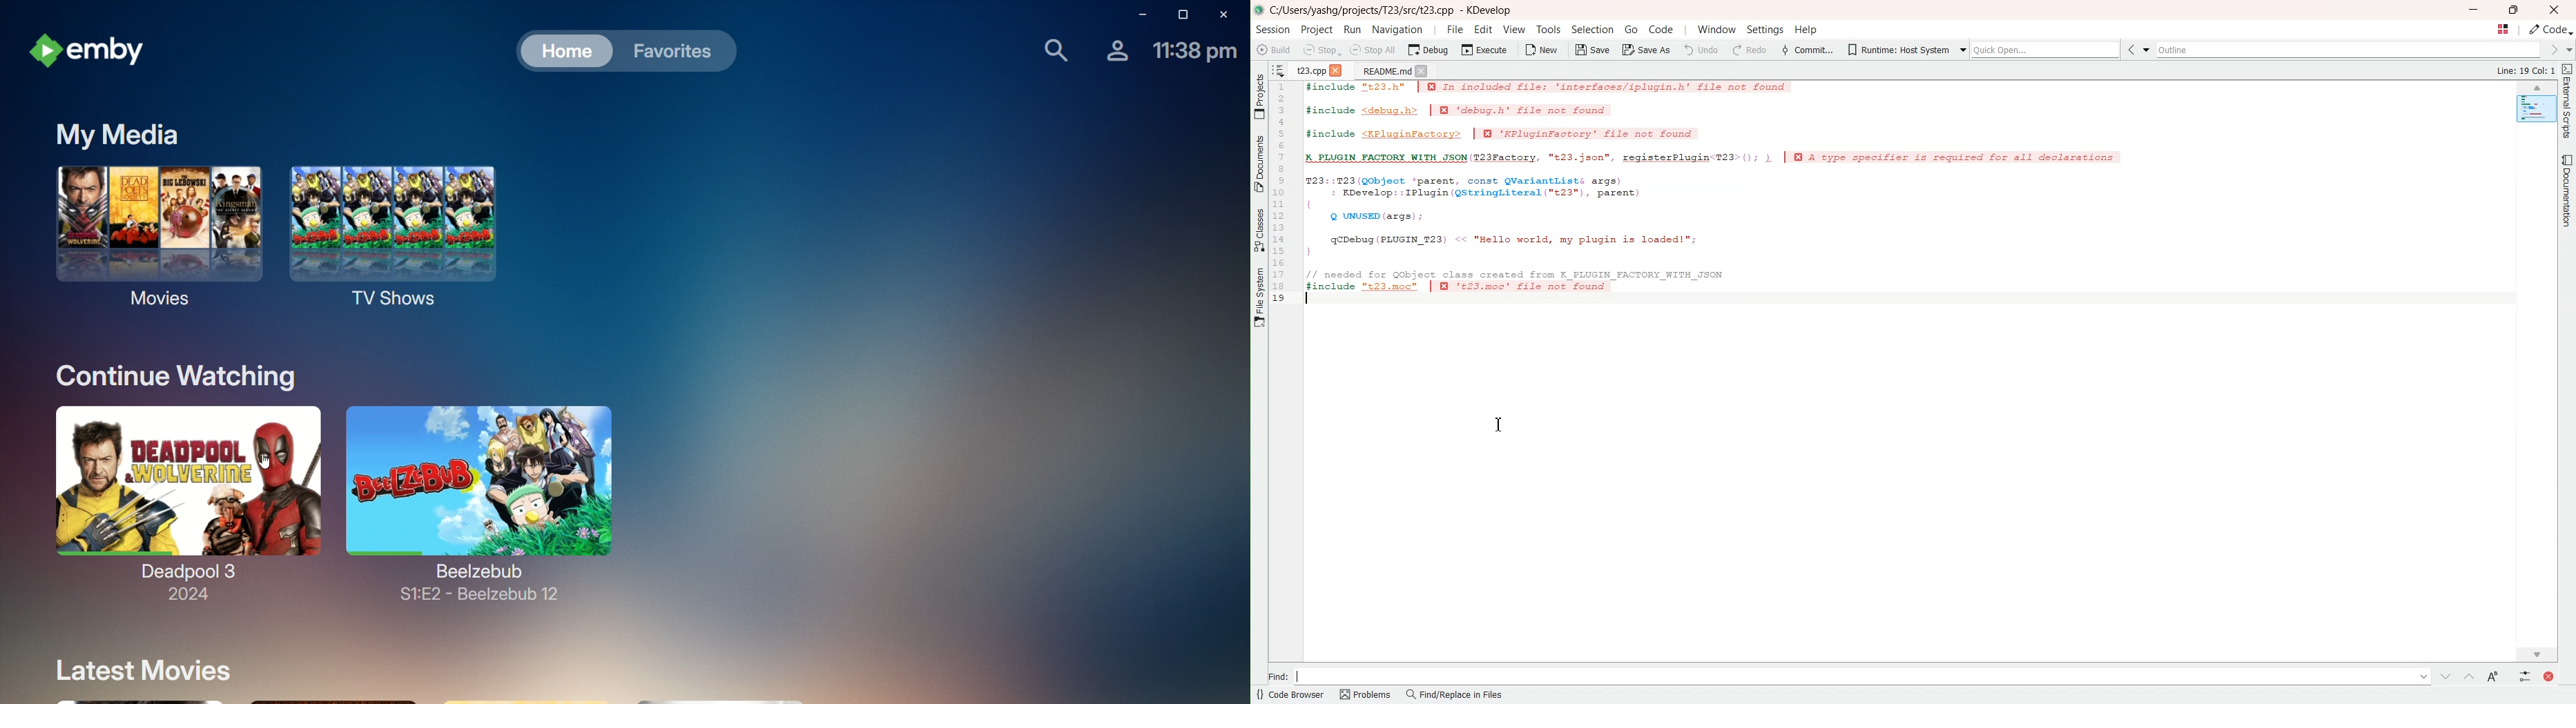 Image resolution: width=2576 pixels, height=728 pixels. I want to click on Edit, so click(1484, 29).